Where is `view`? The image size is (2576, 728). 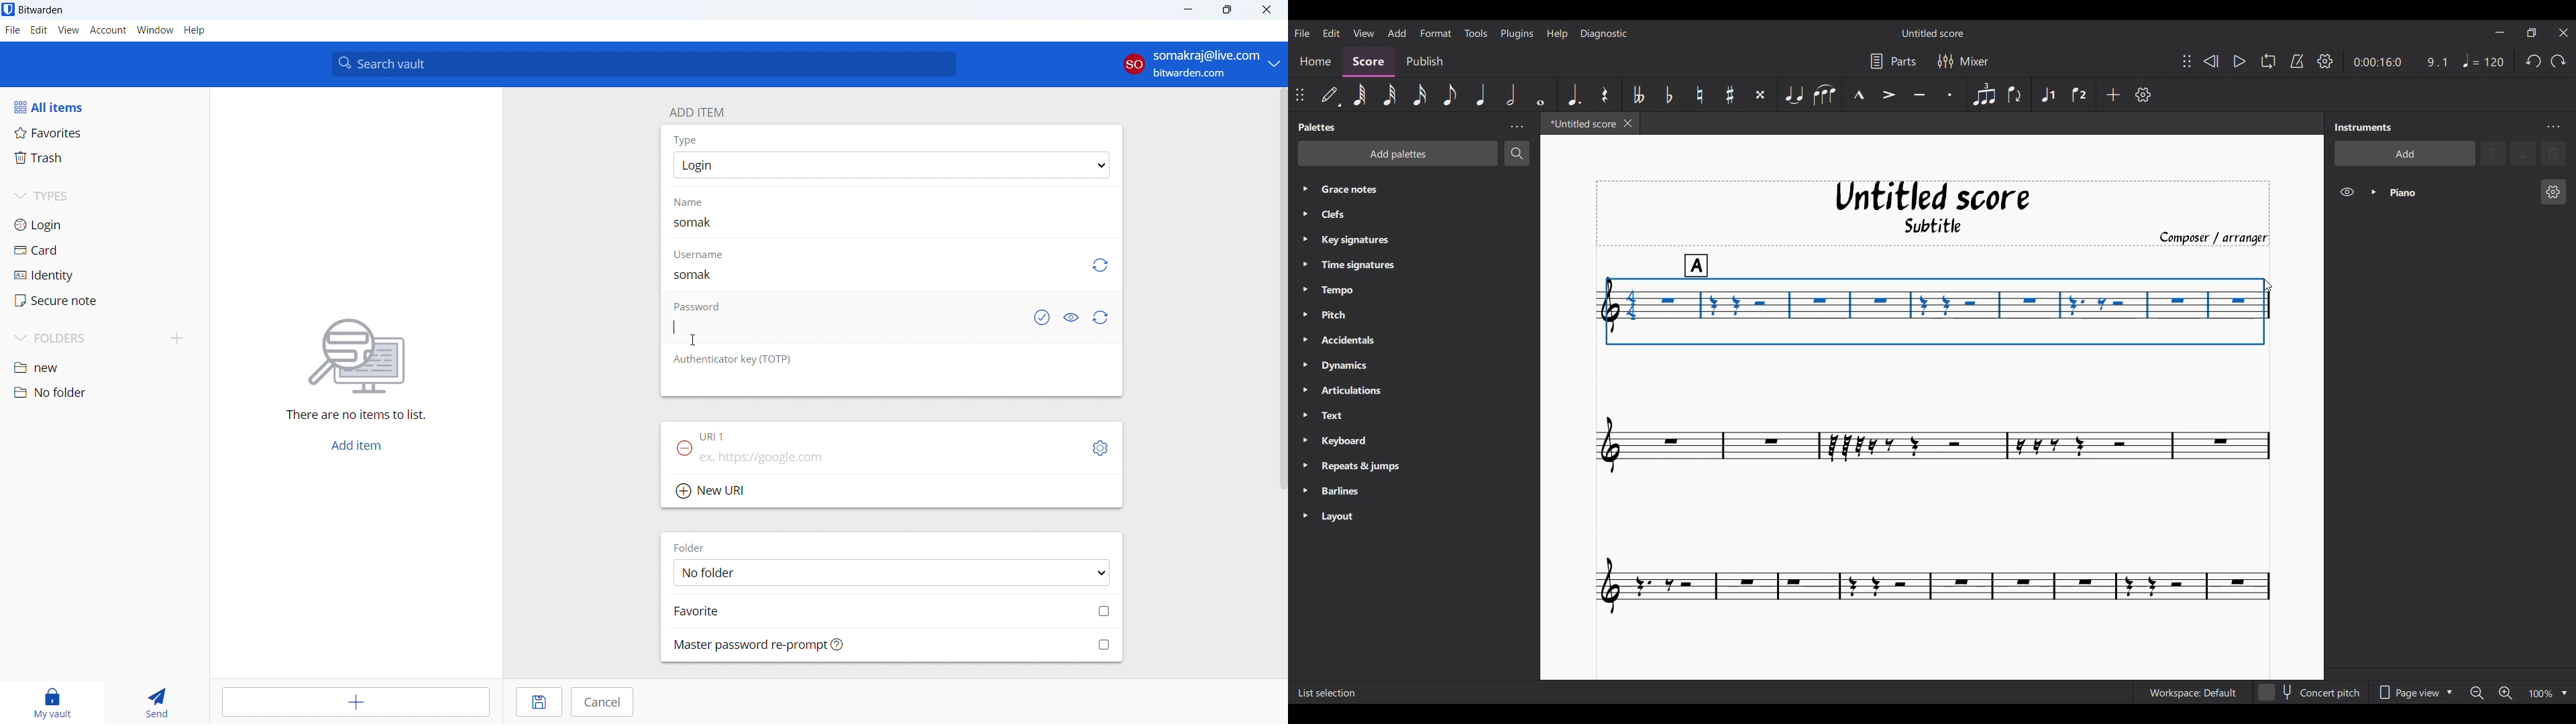 view is located at coordinates (68, 30).